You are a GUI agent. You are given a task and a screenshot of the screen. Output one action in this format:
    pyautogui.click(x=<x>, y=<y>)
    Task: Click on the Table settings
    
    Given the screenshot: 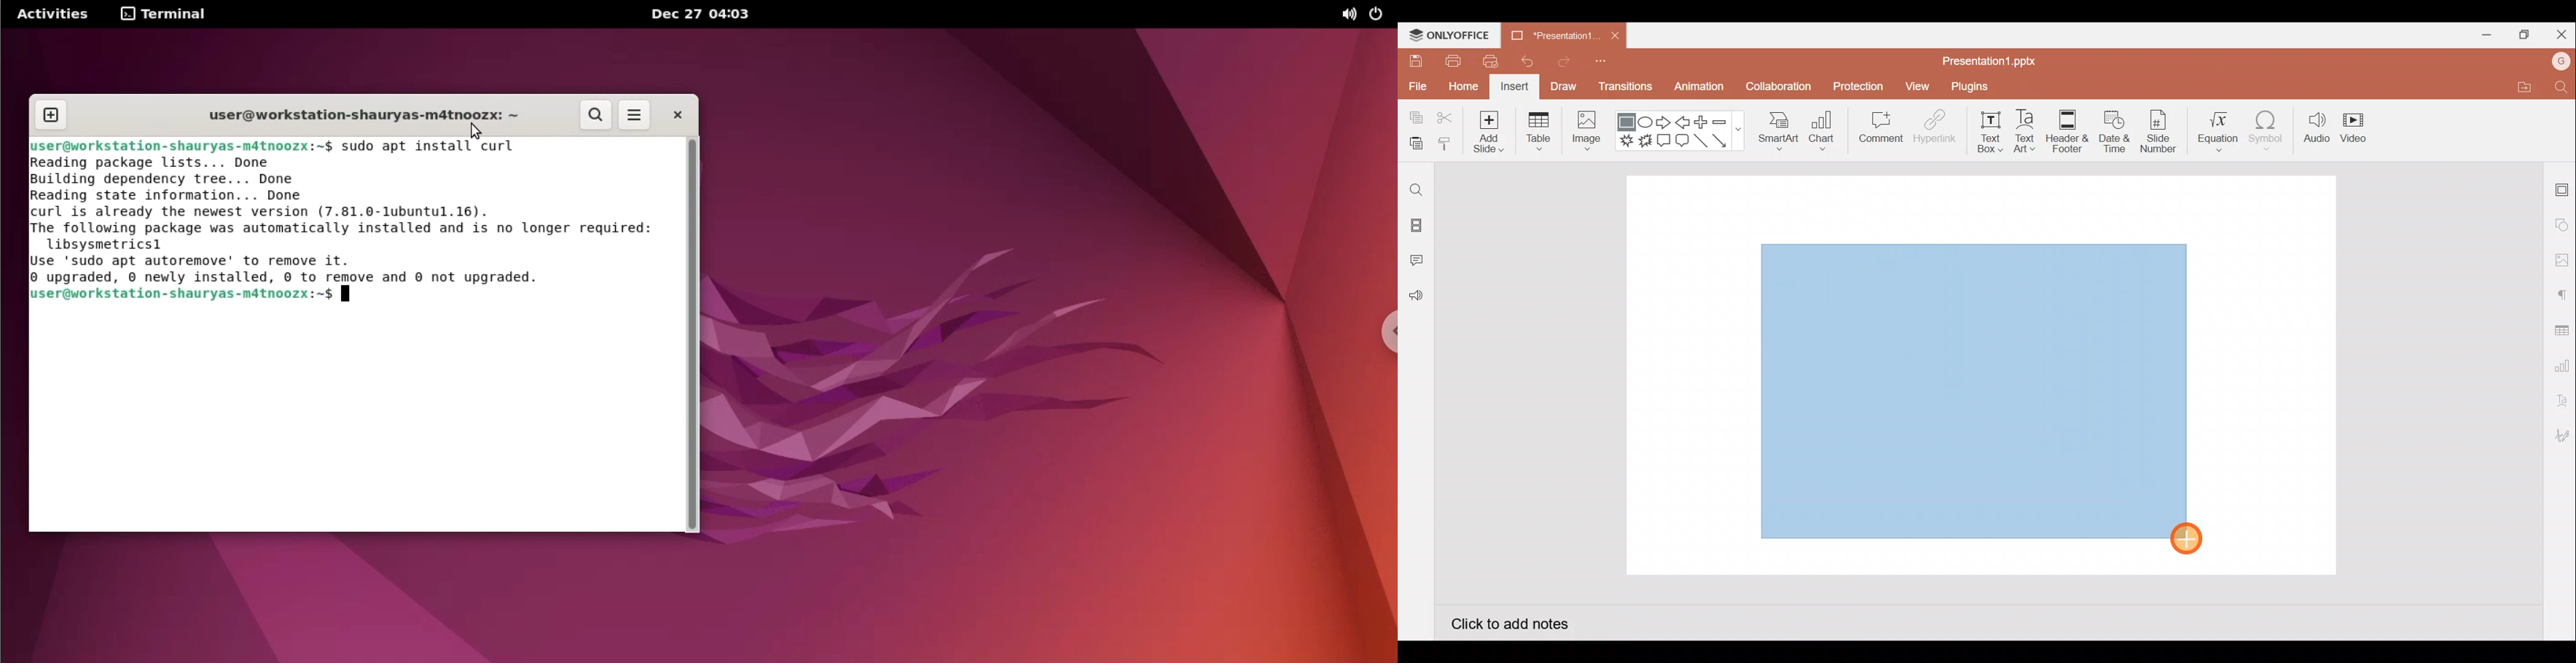 What is the action you would take?
    pyautogui.click(x=2559, y=329)
    